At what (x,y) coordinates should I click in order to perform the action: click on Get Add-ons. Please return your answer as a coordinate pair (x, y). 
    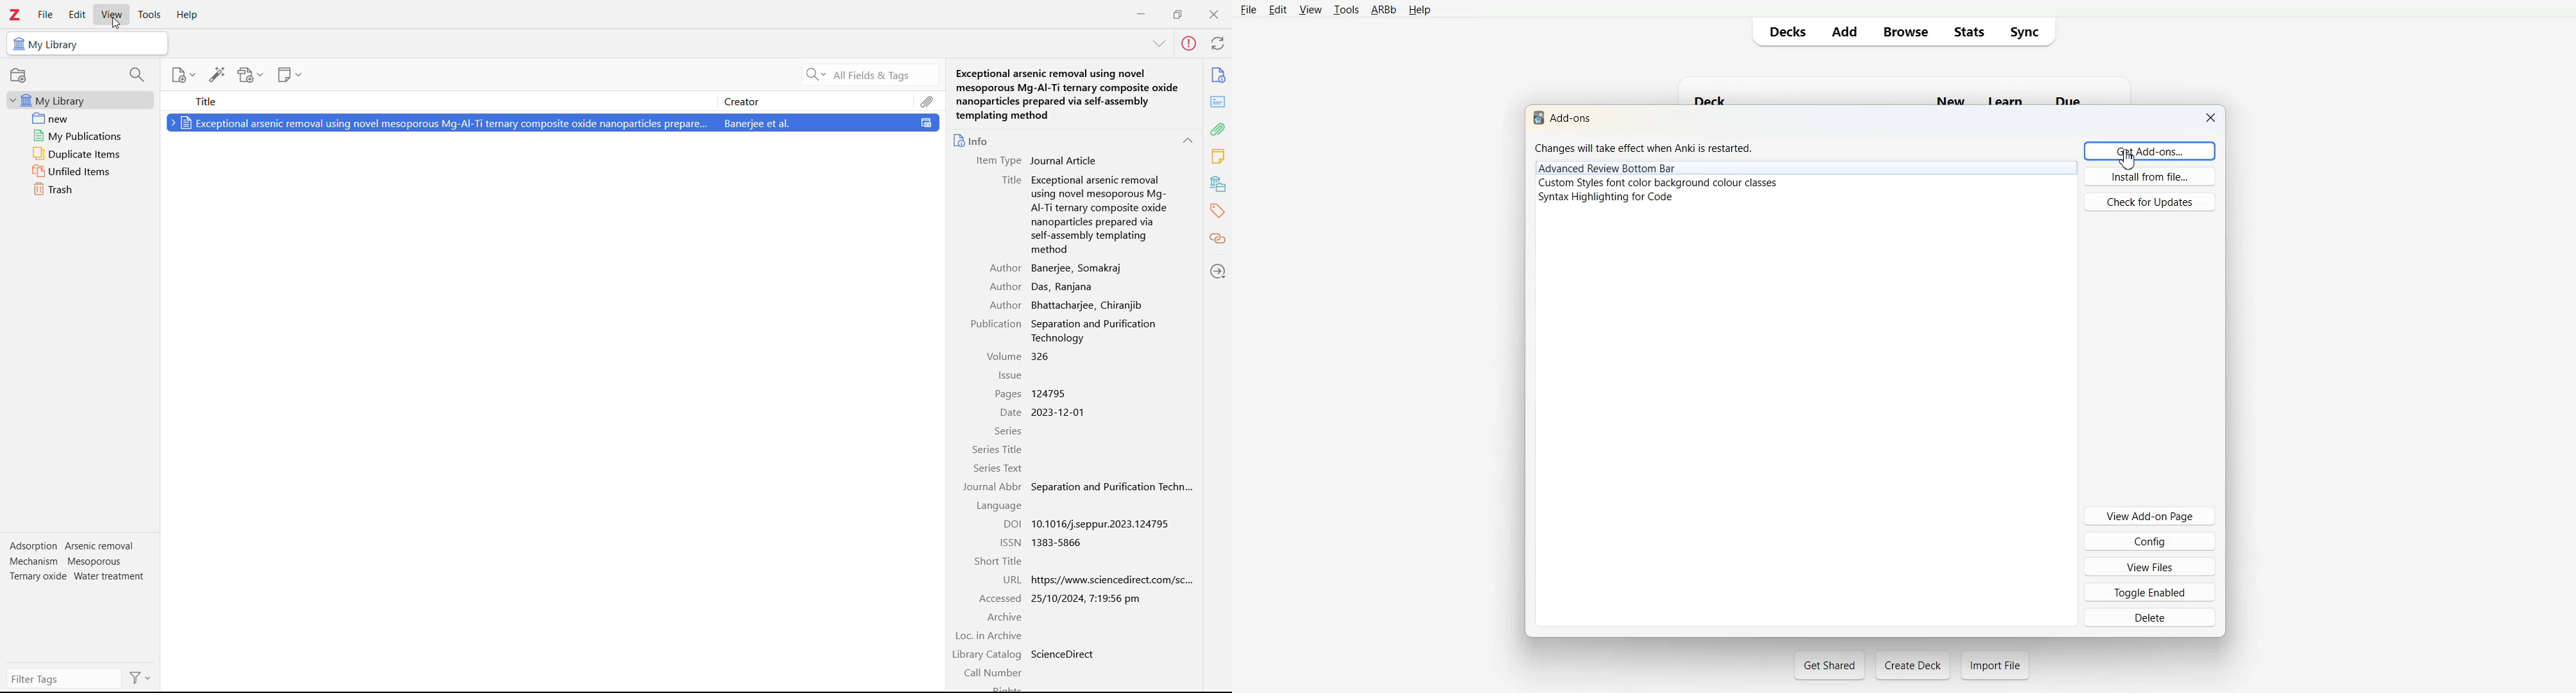
    Looking at the image, I should click on (2150, 150).